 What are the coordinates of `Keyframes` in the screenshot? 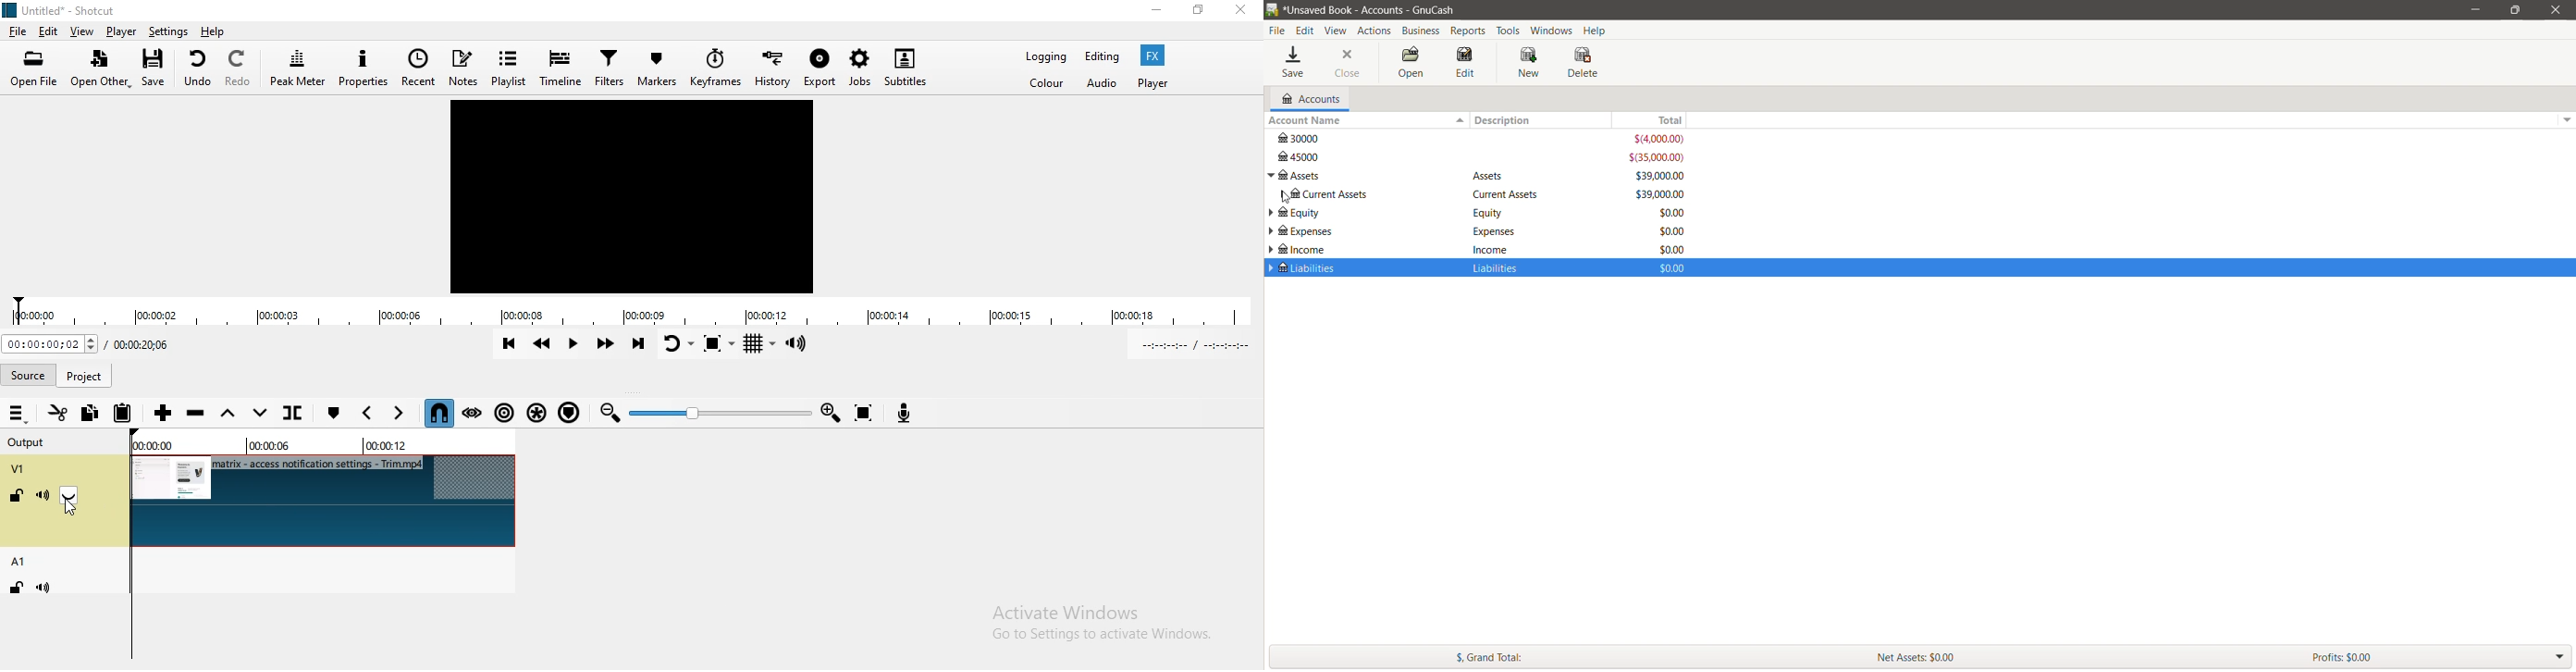 It's located at (714, 68).